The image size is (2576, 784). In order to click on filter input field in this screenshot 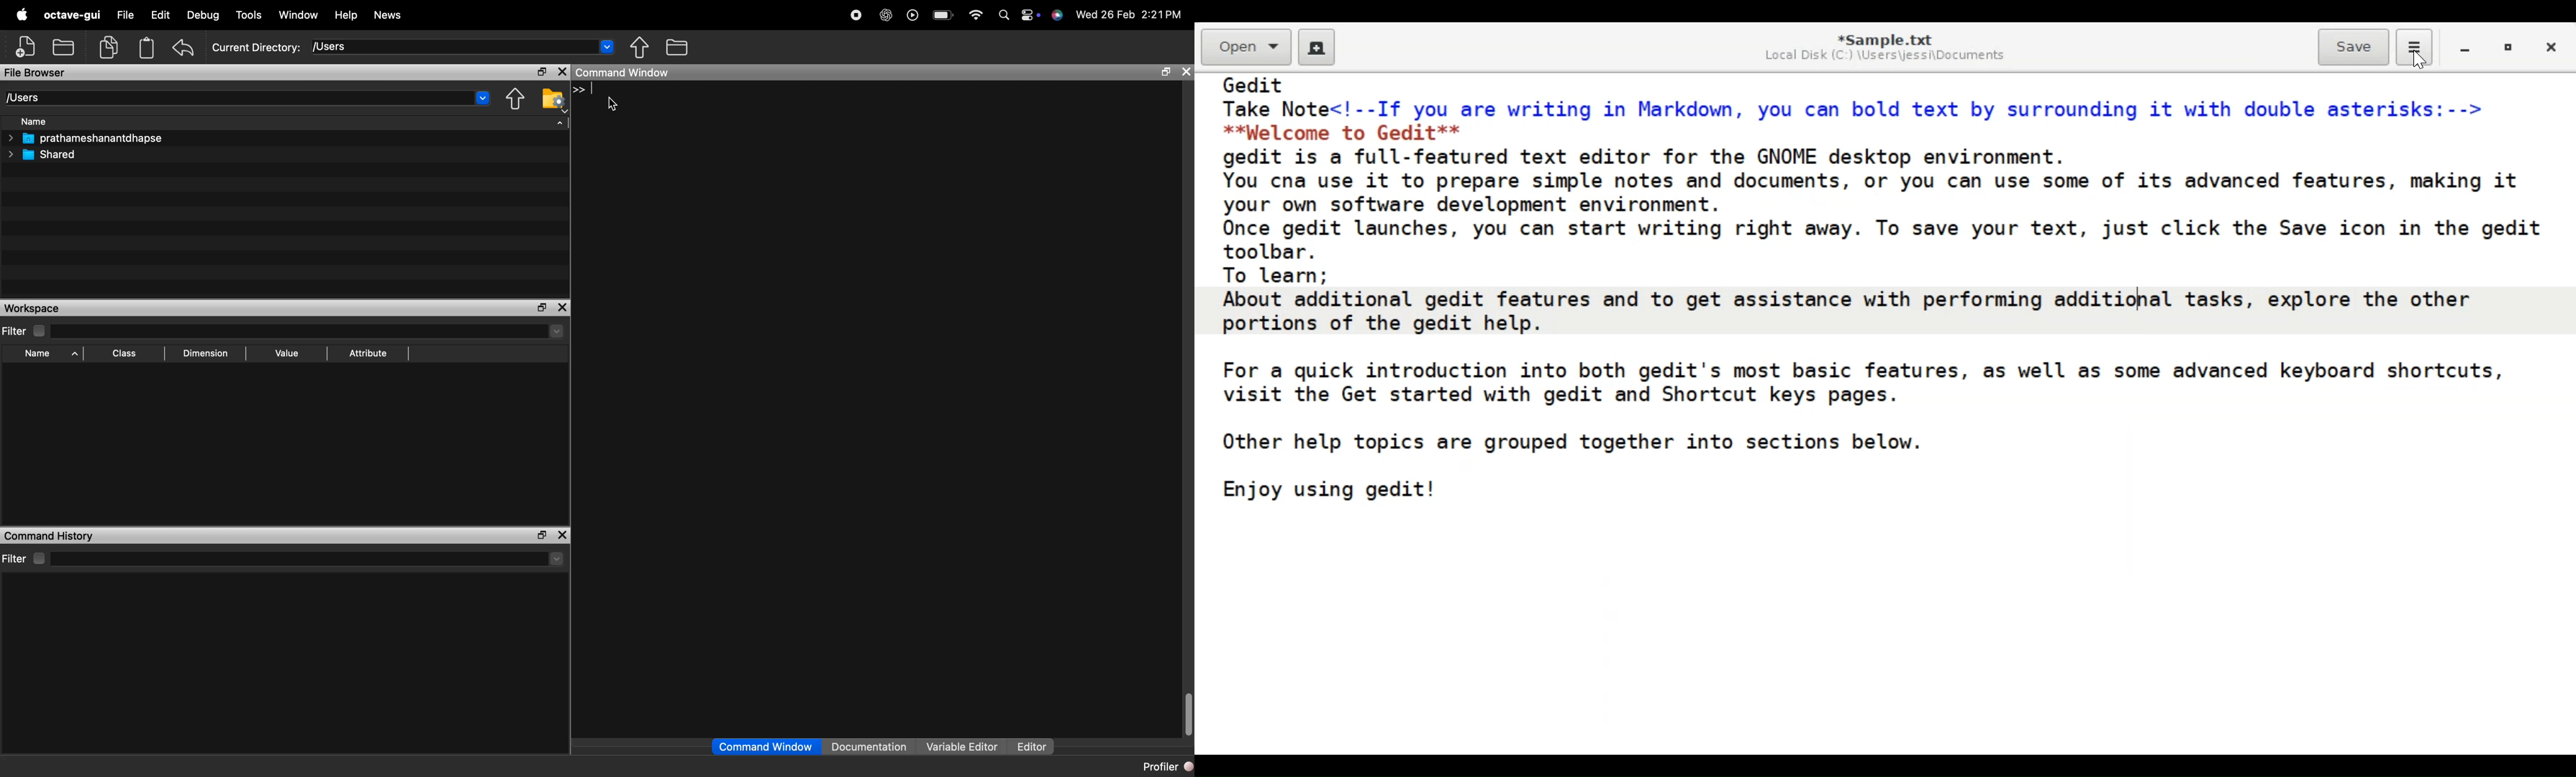, I will do `click(293, 330)`.